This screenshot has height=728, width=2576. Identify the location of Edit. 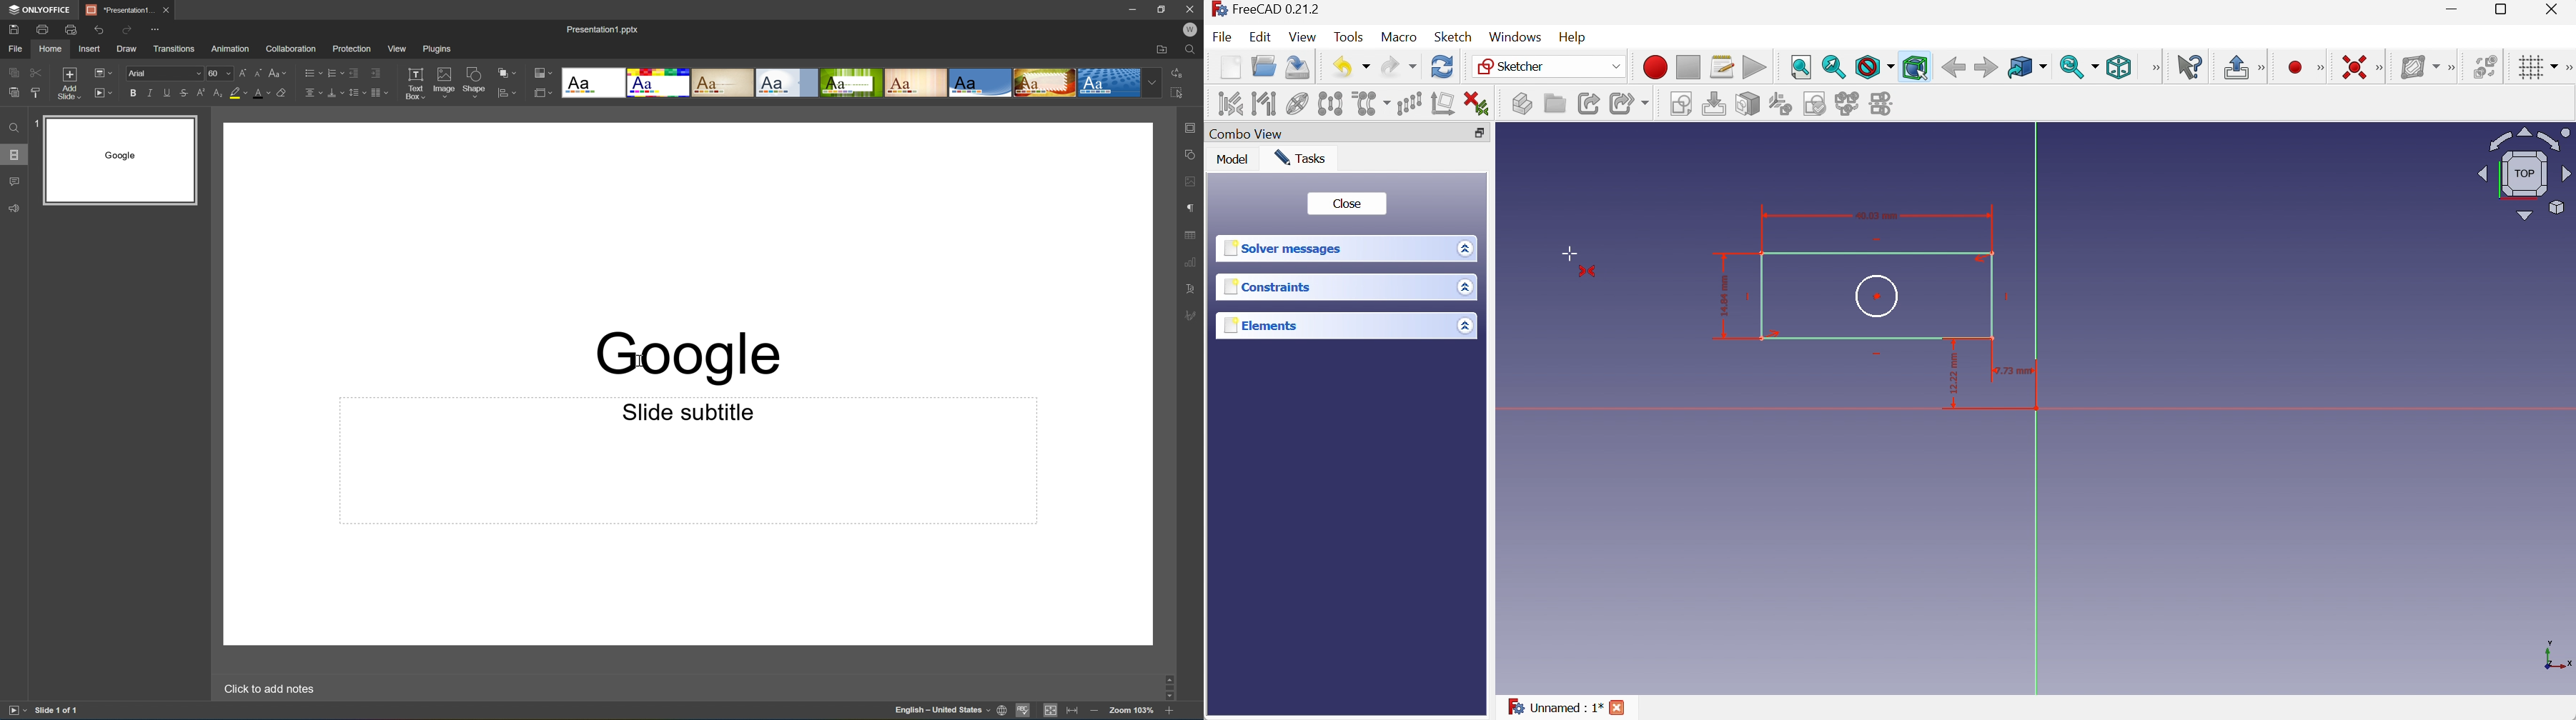
(1259, 36).